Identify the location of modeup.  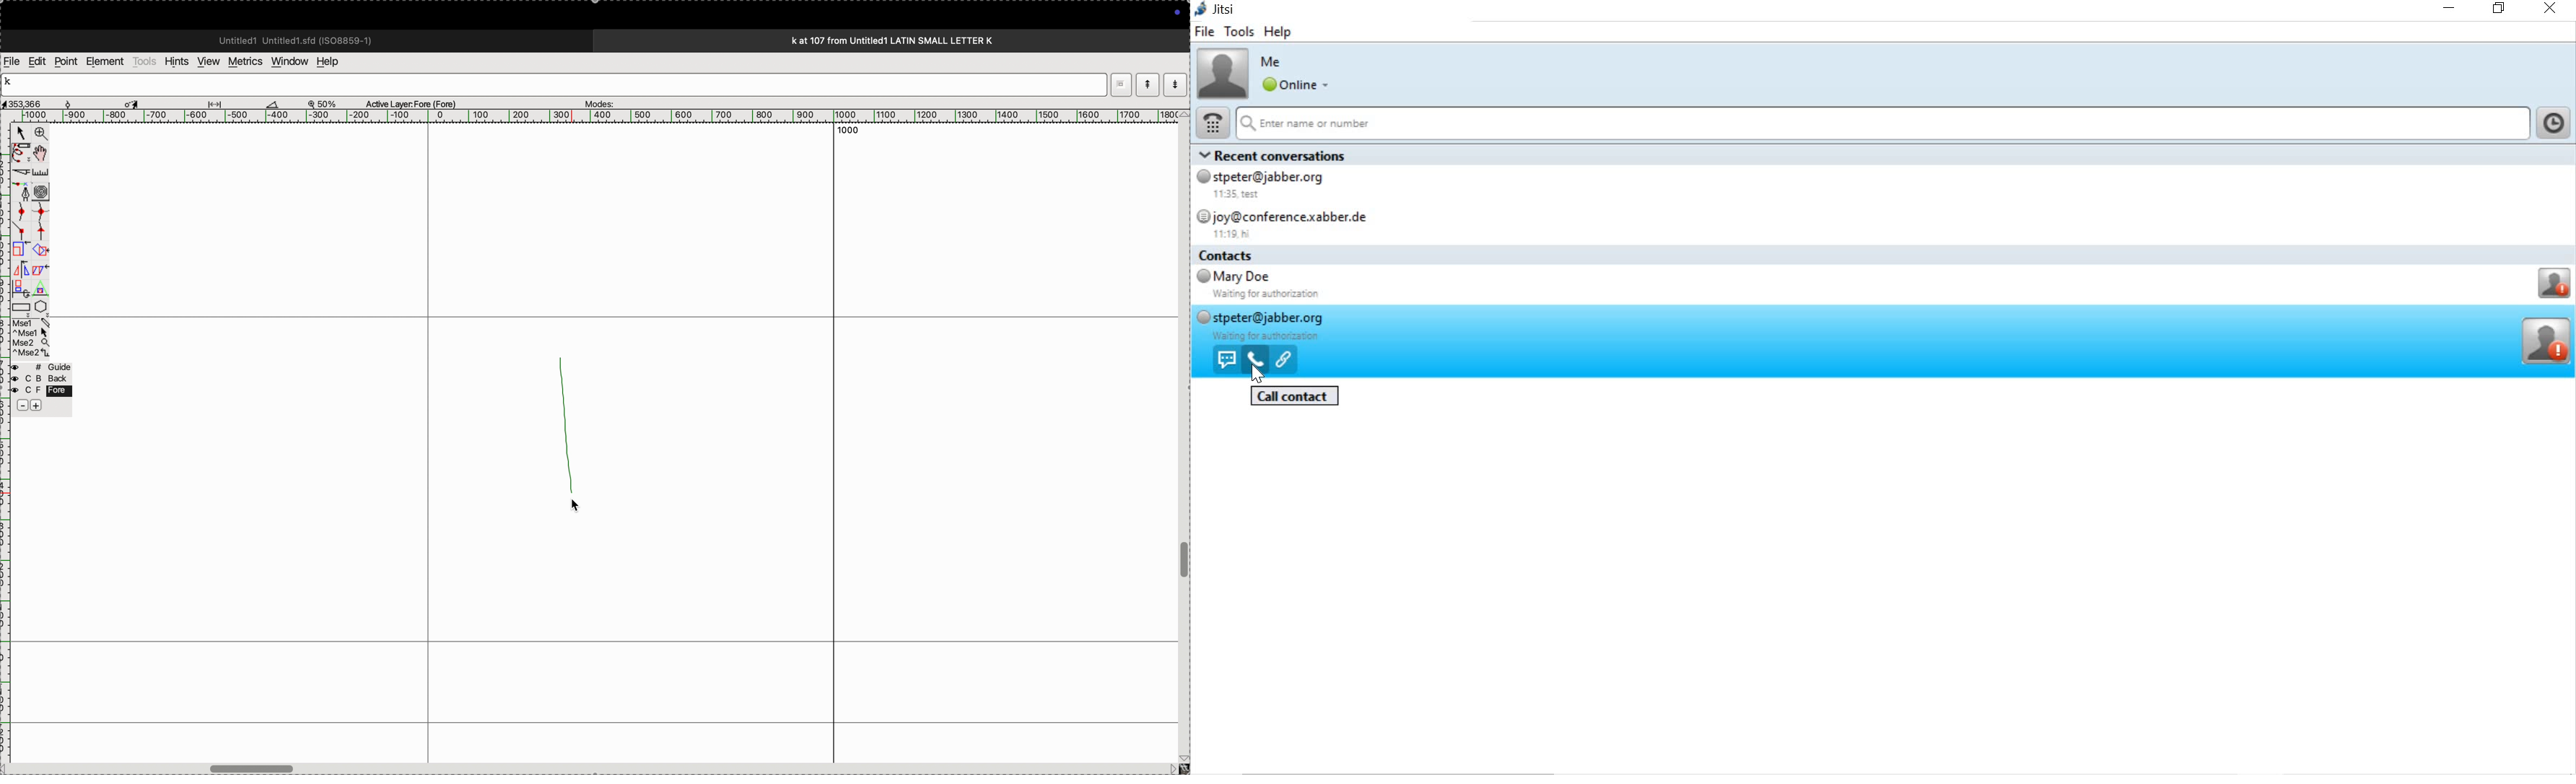
(1148, 84).